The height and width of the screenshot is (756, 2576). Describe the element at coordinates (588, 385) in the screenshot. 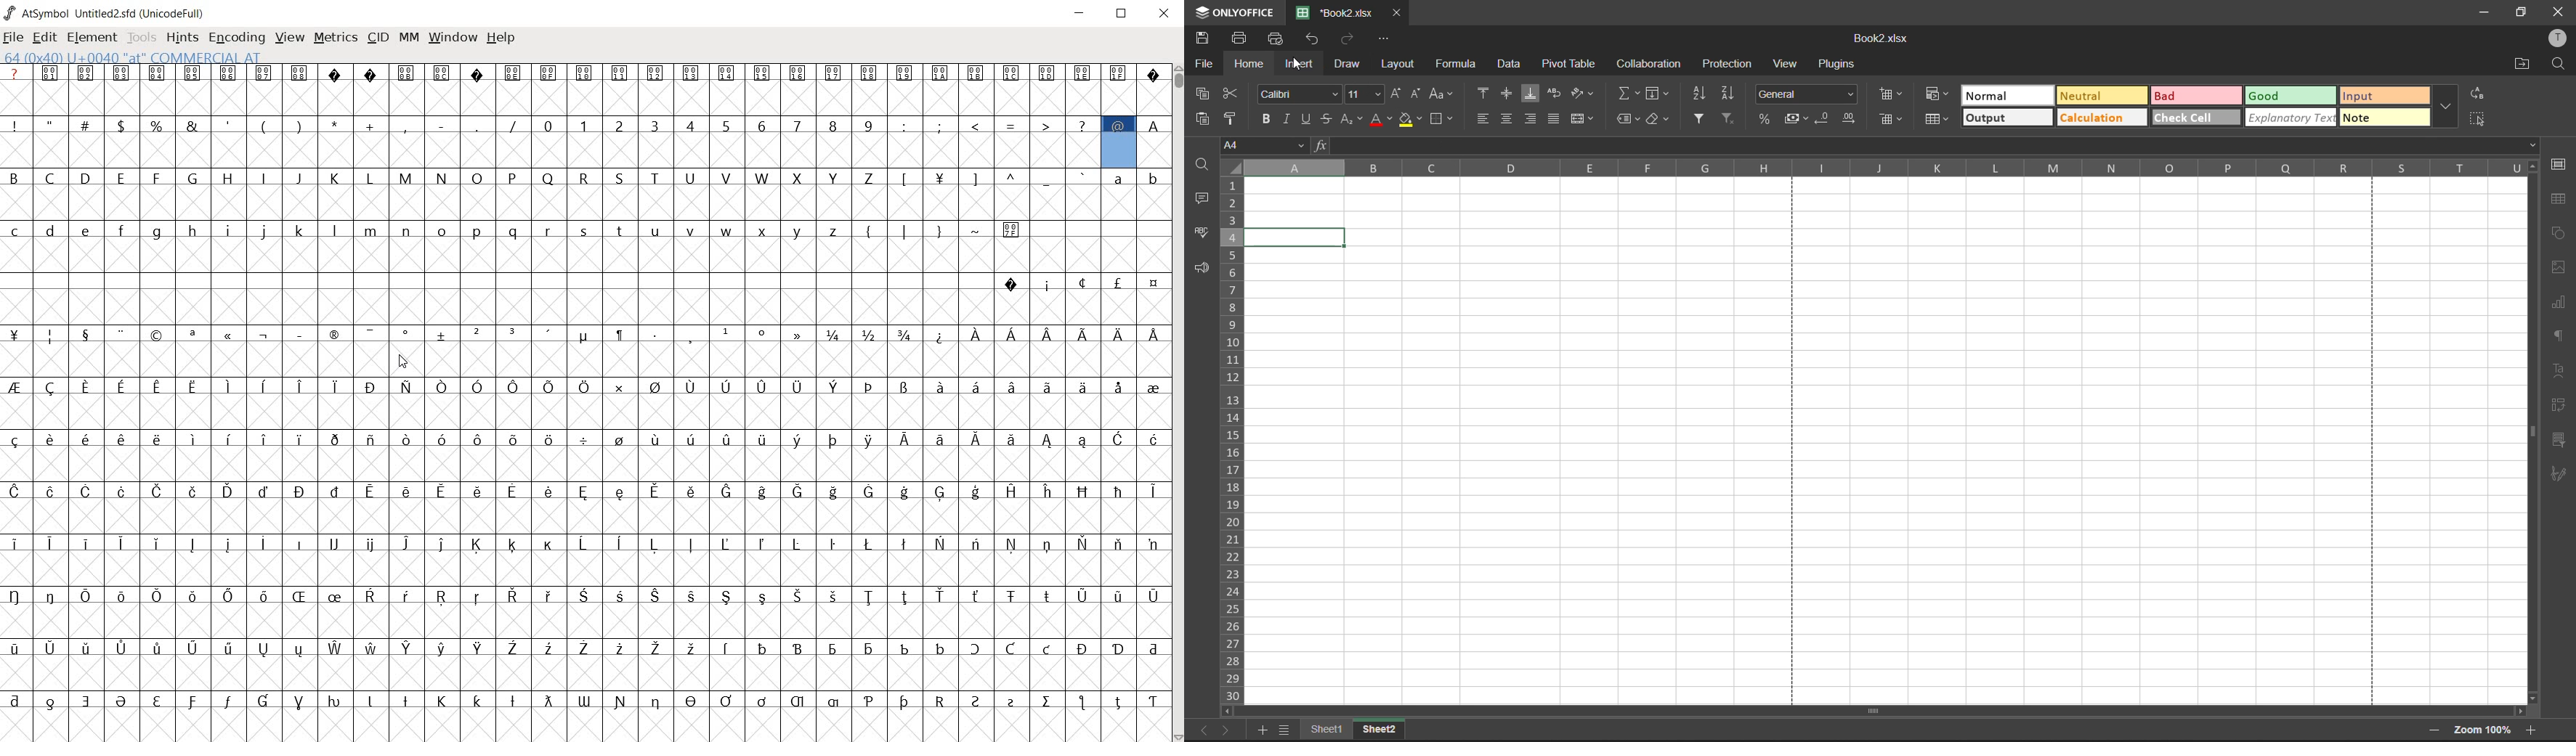

I see `special letters` at that location.